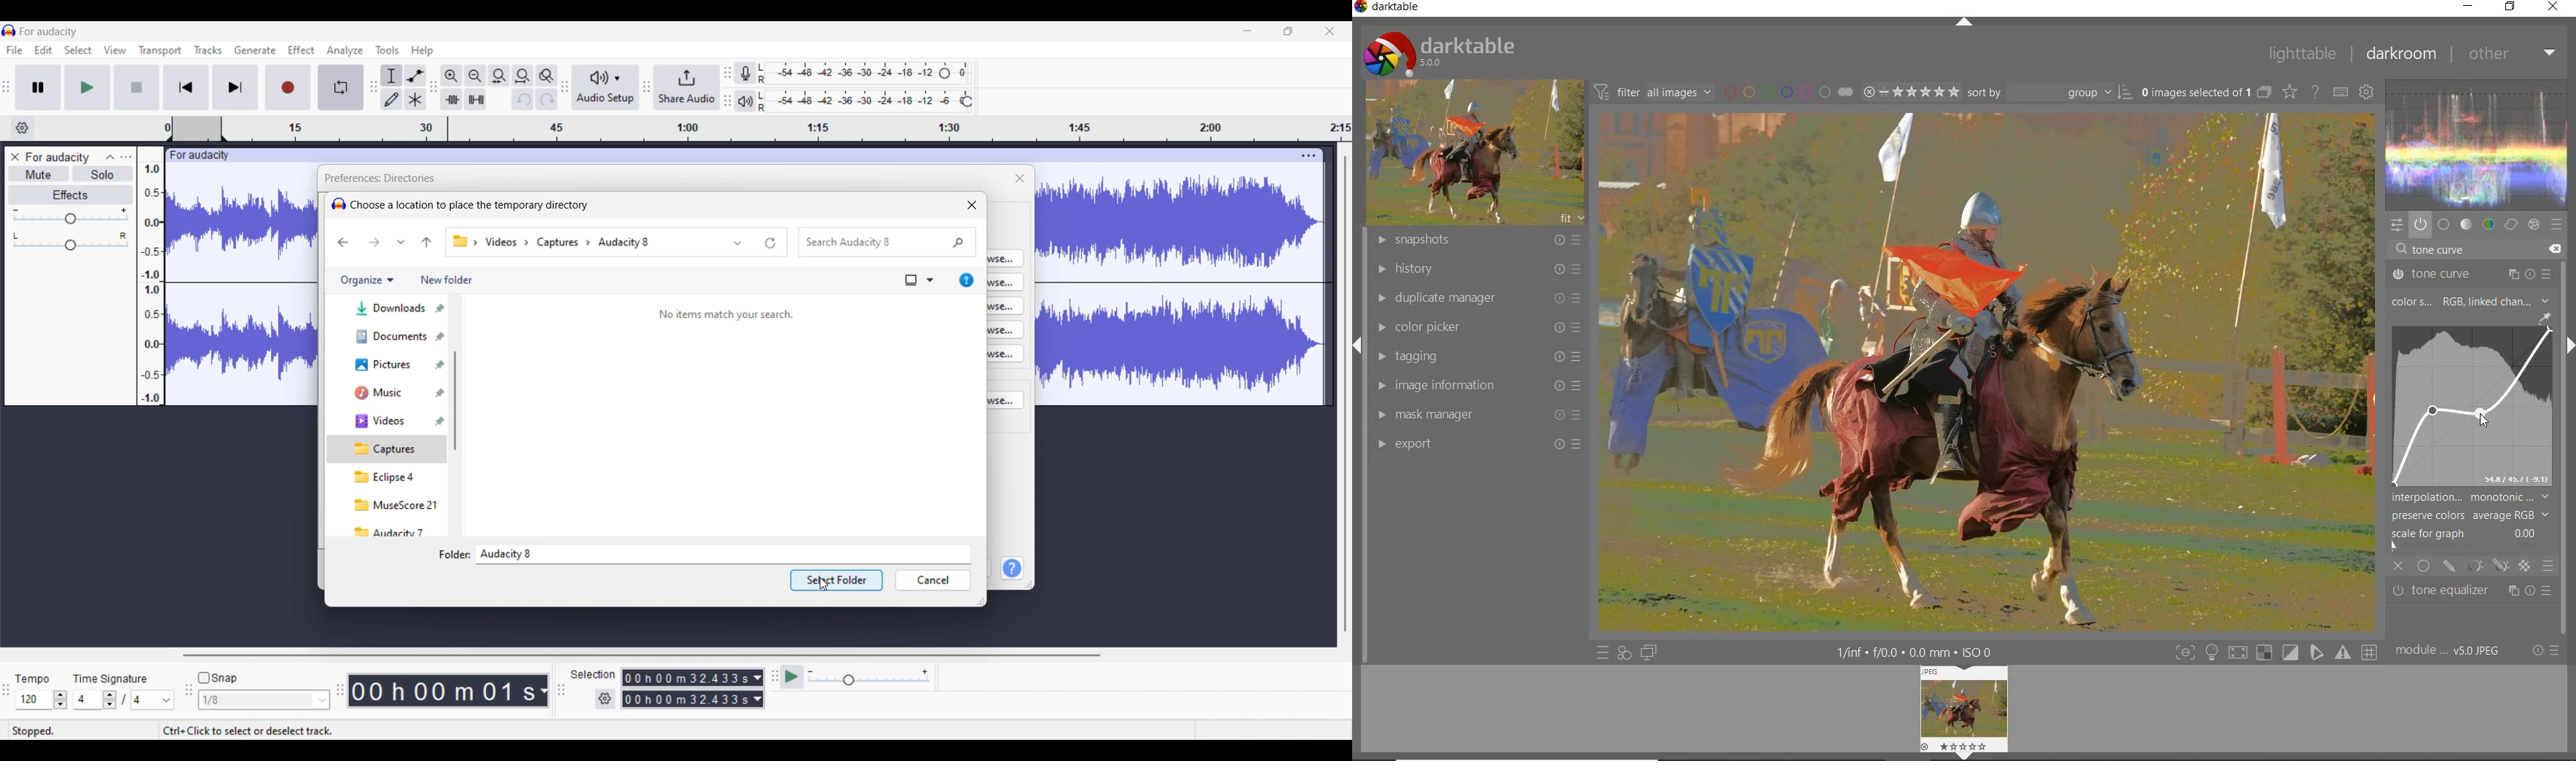  Describe the element at coordinates (387, 50) in the screenshot. I see `Tools menu` at that location.